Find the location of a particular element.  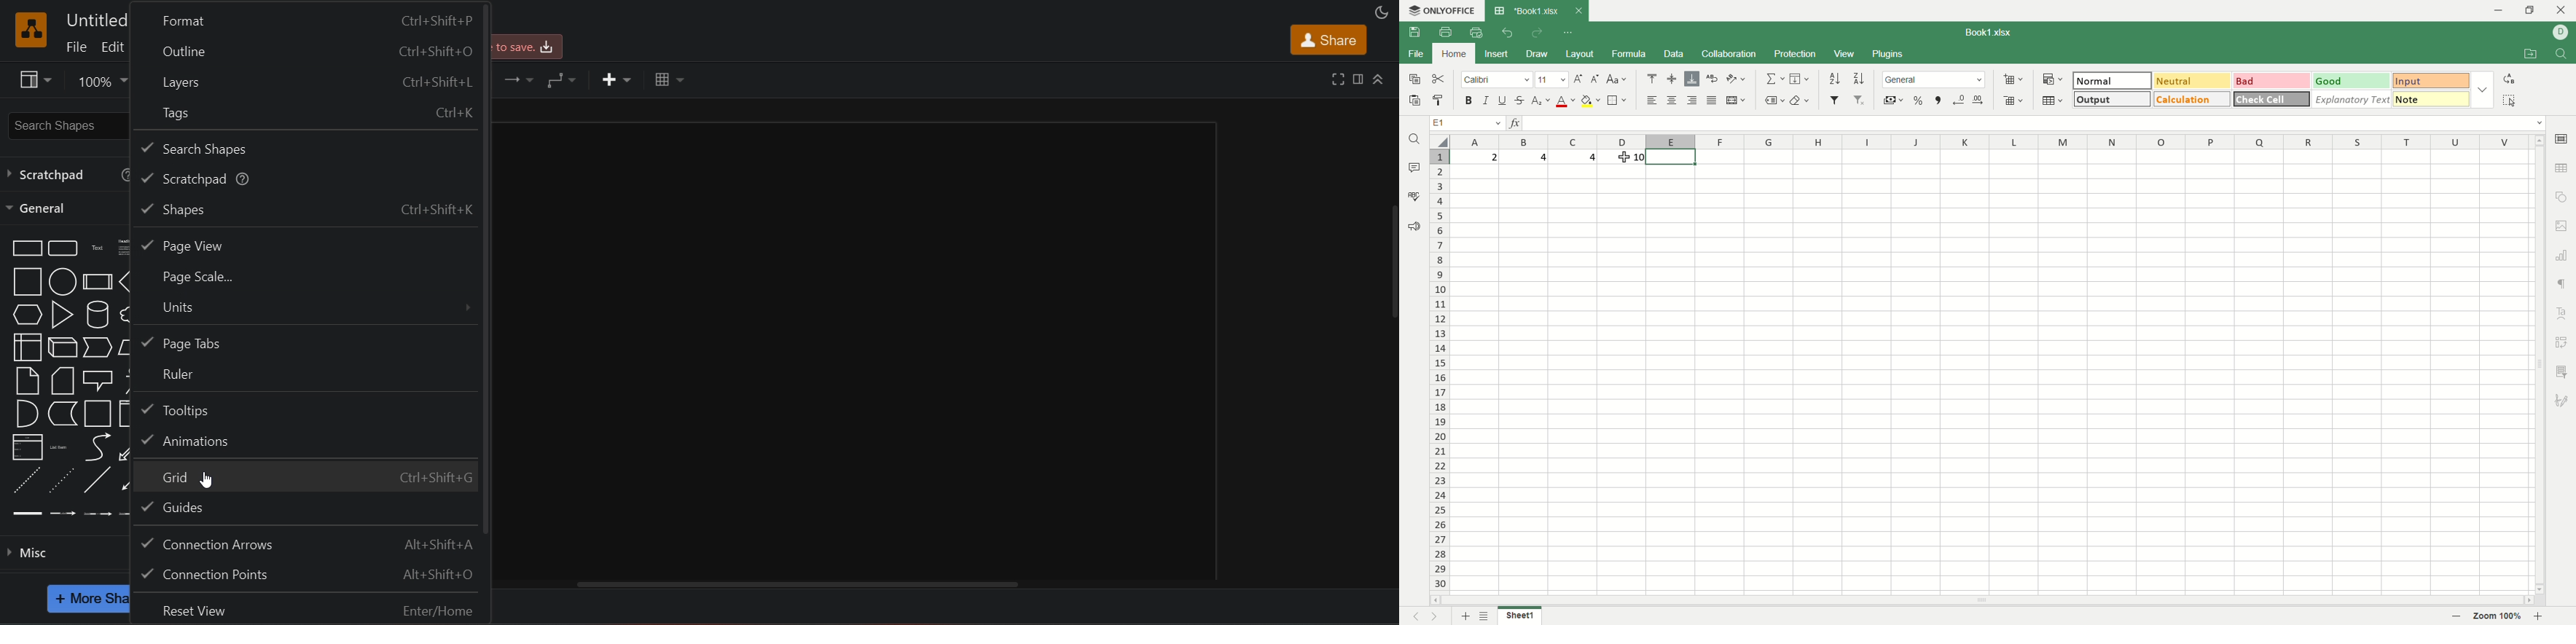

border is located at coordinates (1618, 99).